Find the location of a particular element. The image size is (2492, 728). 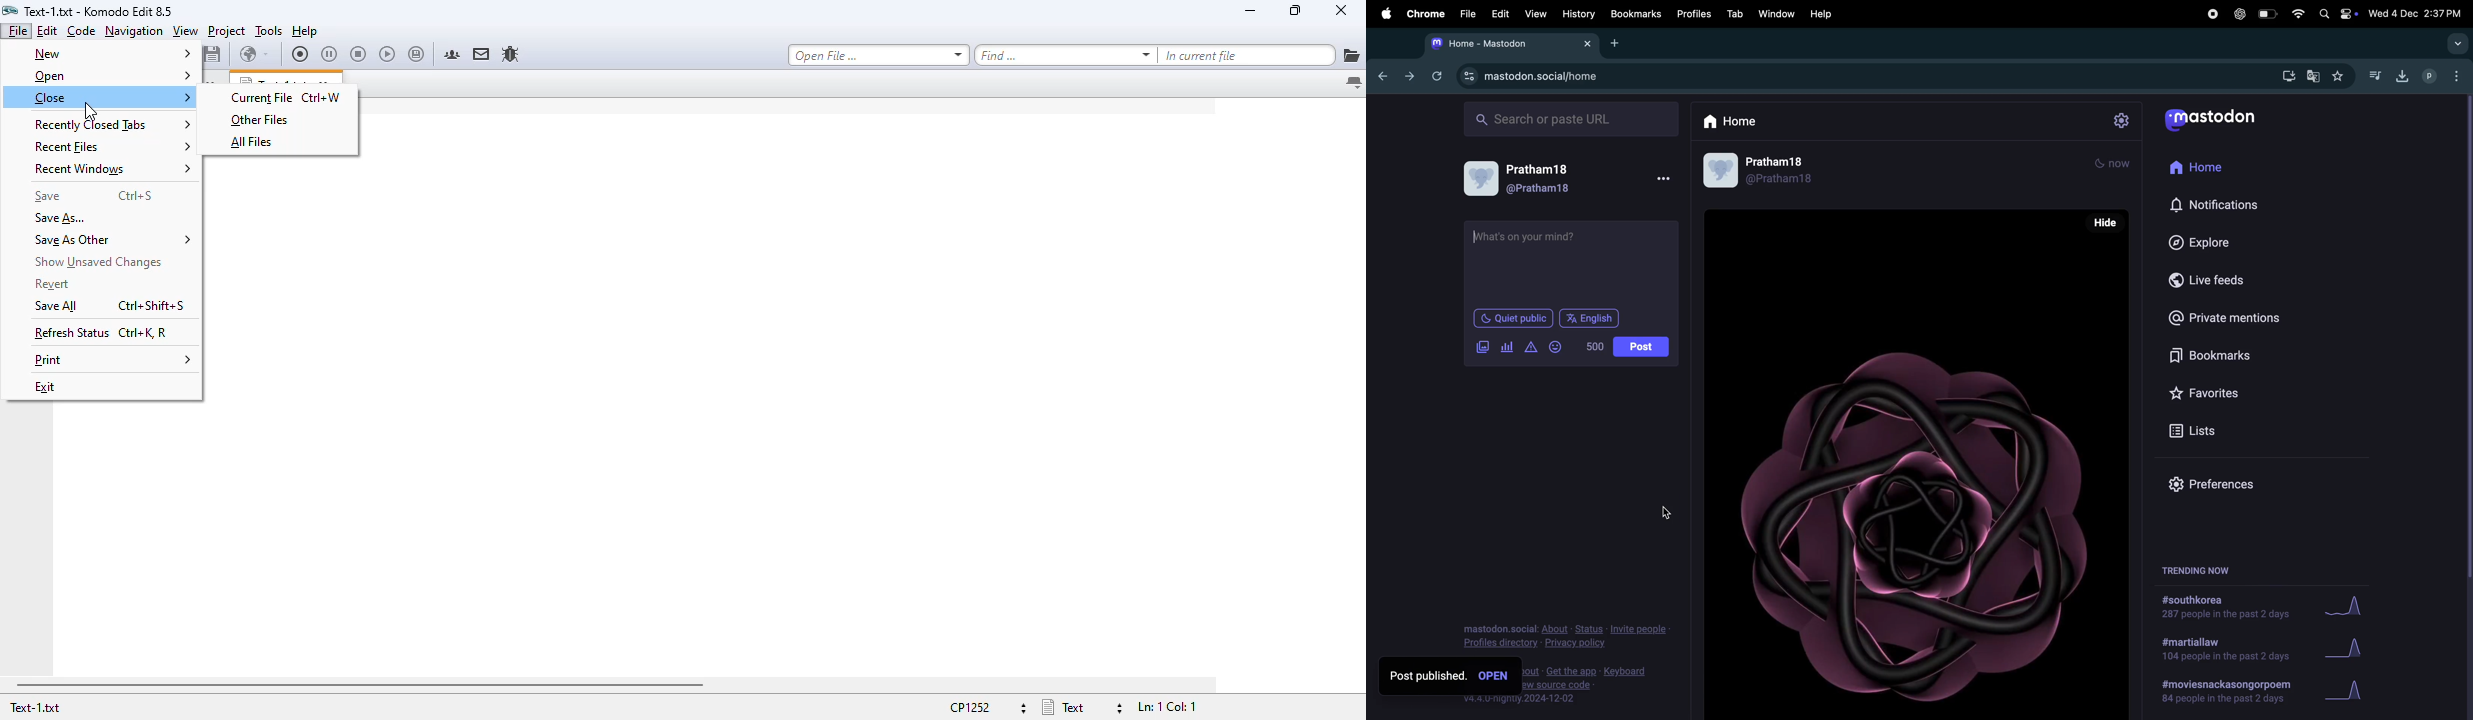

favourites is located at coordinates (2208, 391).